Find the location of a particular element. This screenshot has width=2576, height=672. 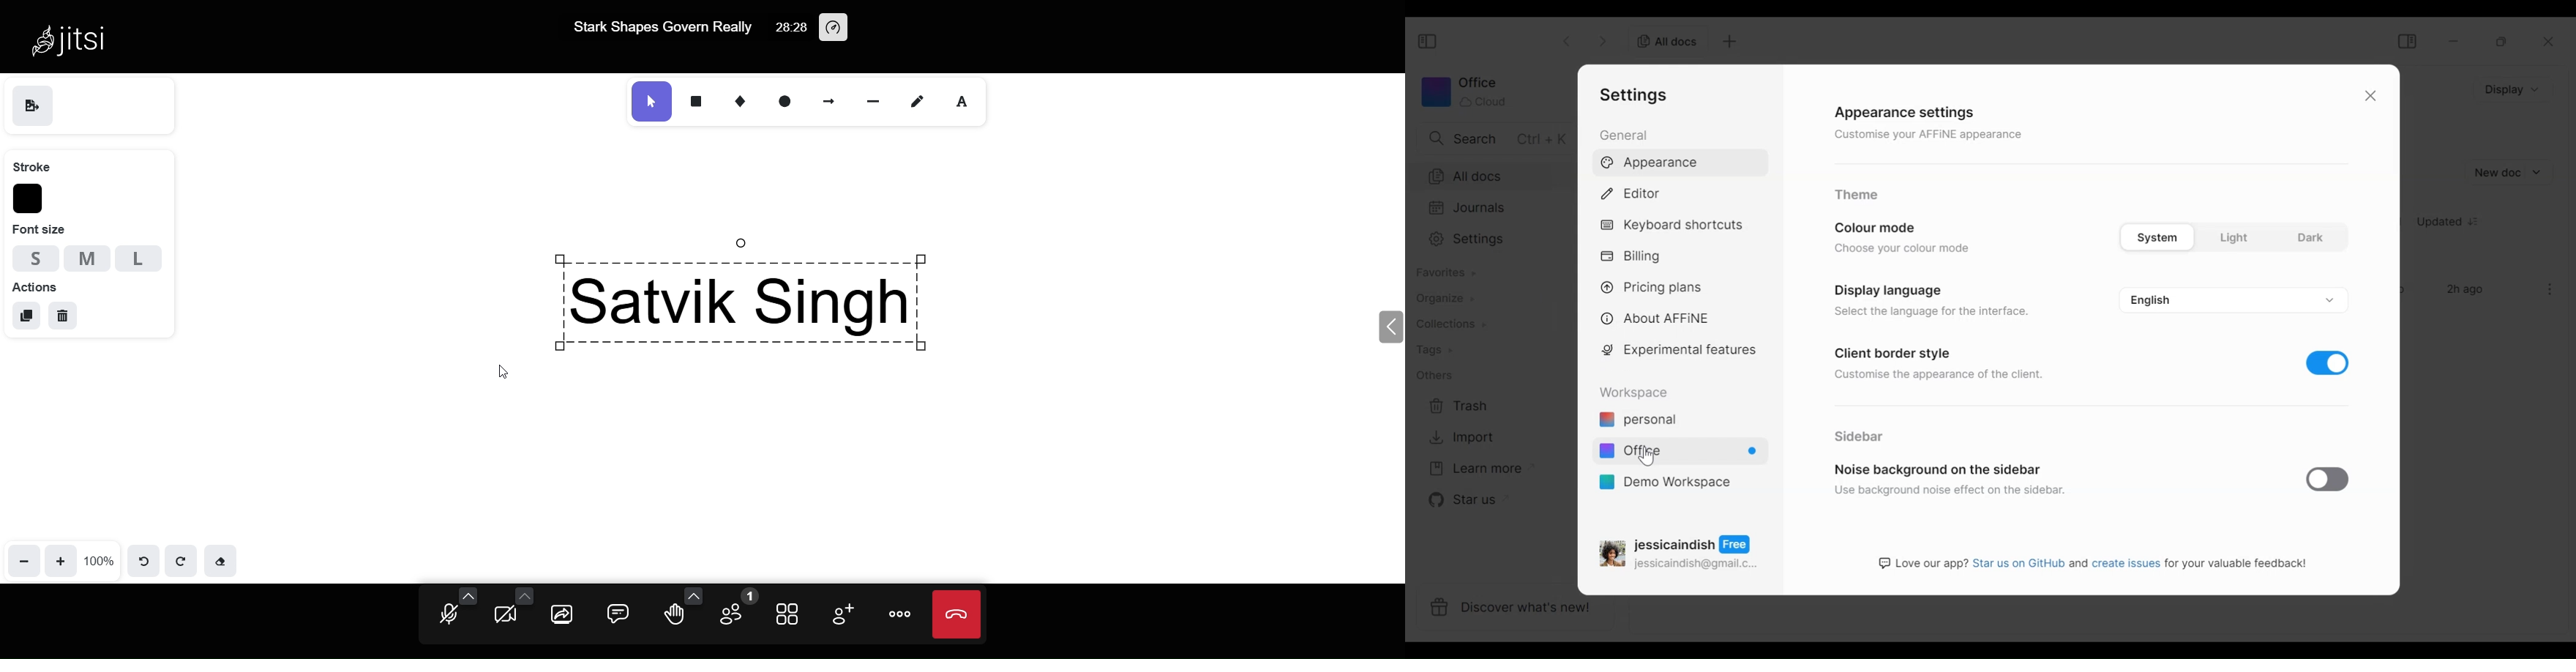

raise hand is located at coordinates (675, 618).